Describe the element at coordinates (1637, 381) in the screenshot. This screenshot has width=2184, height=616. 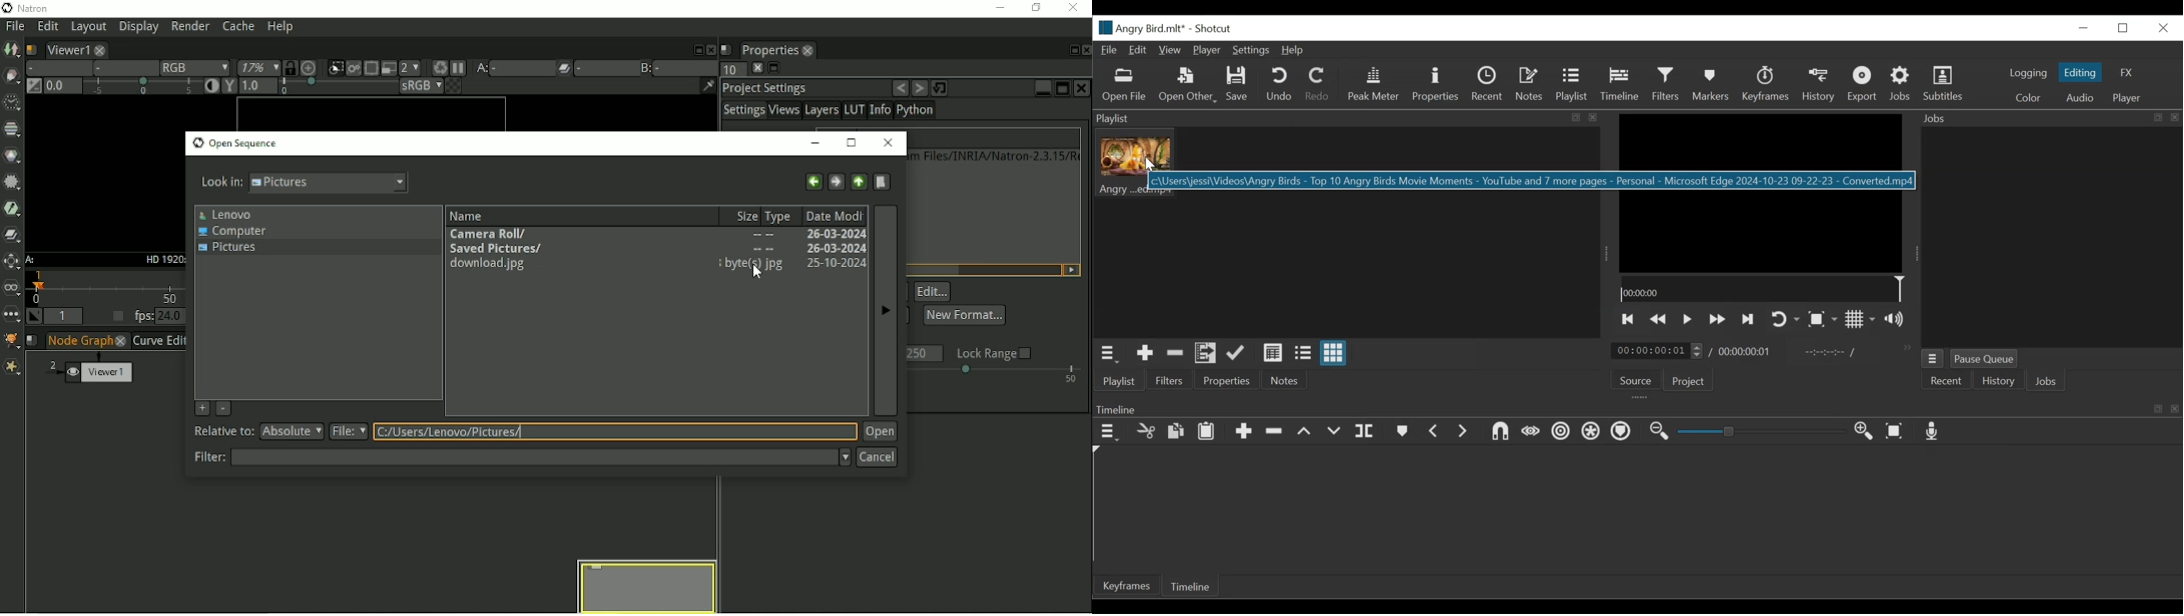
I see `Source` at that location.